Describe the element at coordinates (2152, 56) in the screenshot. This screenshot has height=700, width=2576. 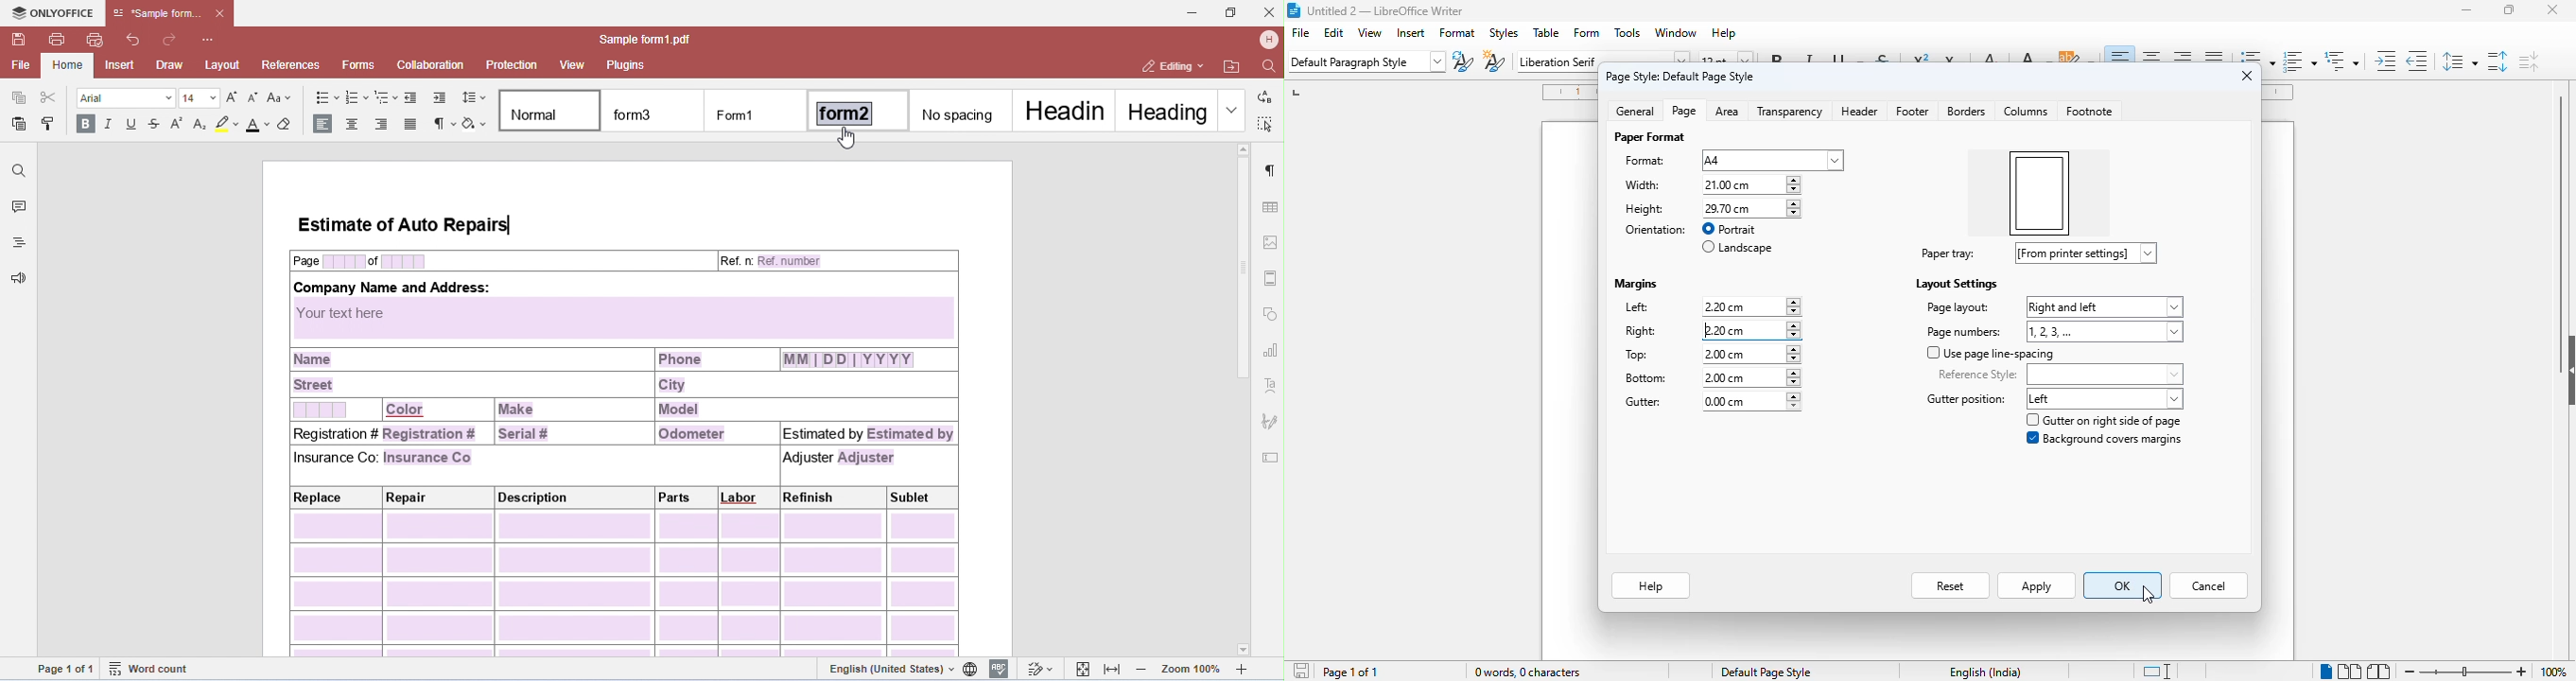
I see `align center` at that location.